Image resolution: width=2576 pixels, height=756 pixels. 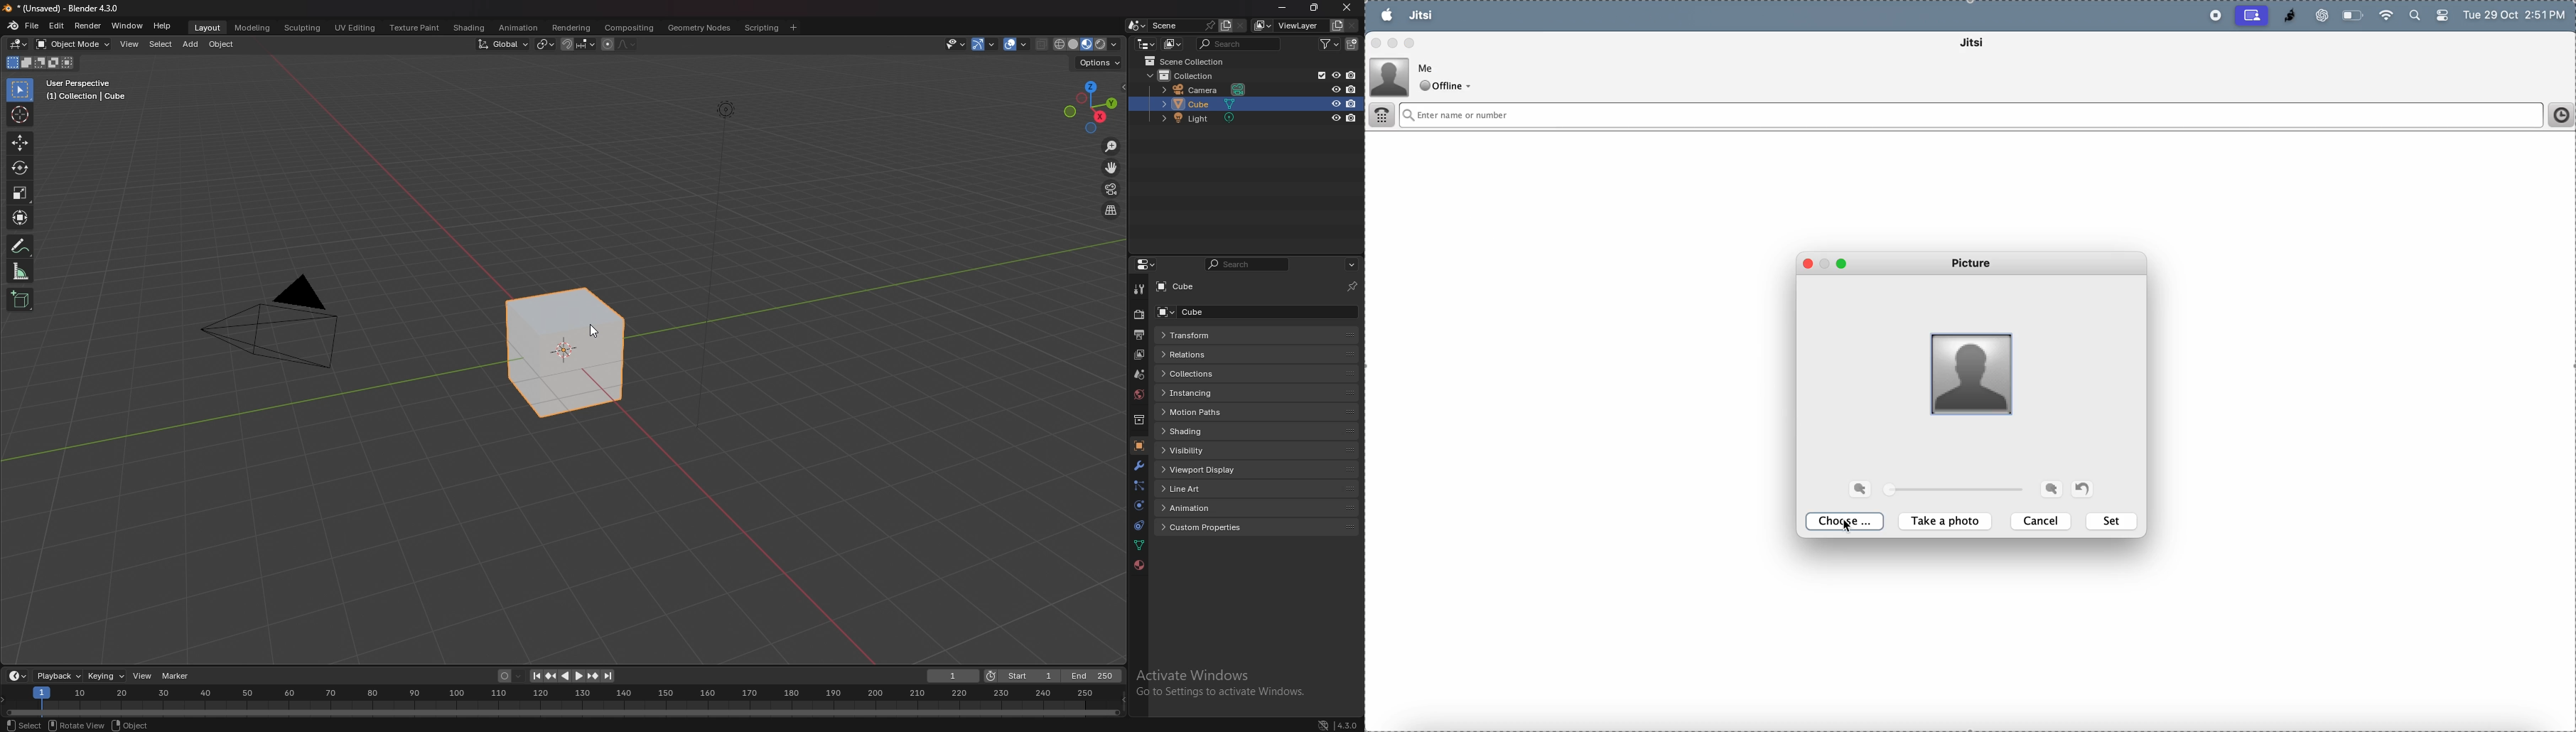 I want to click on render, so click(x=1138, y=316).